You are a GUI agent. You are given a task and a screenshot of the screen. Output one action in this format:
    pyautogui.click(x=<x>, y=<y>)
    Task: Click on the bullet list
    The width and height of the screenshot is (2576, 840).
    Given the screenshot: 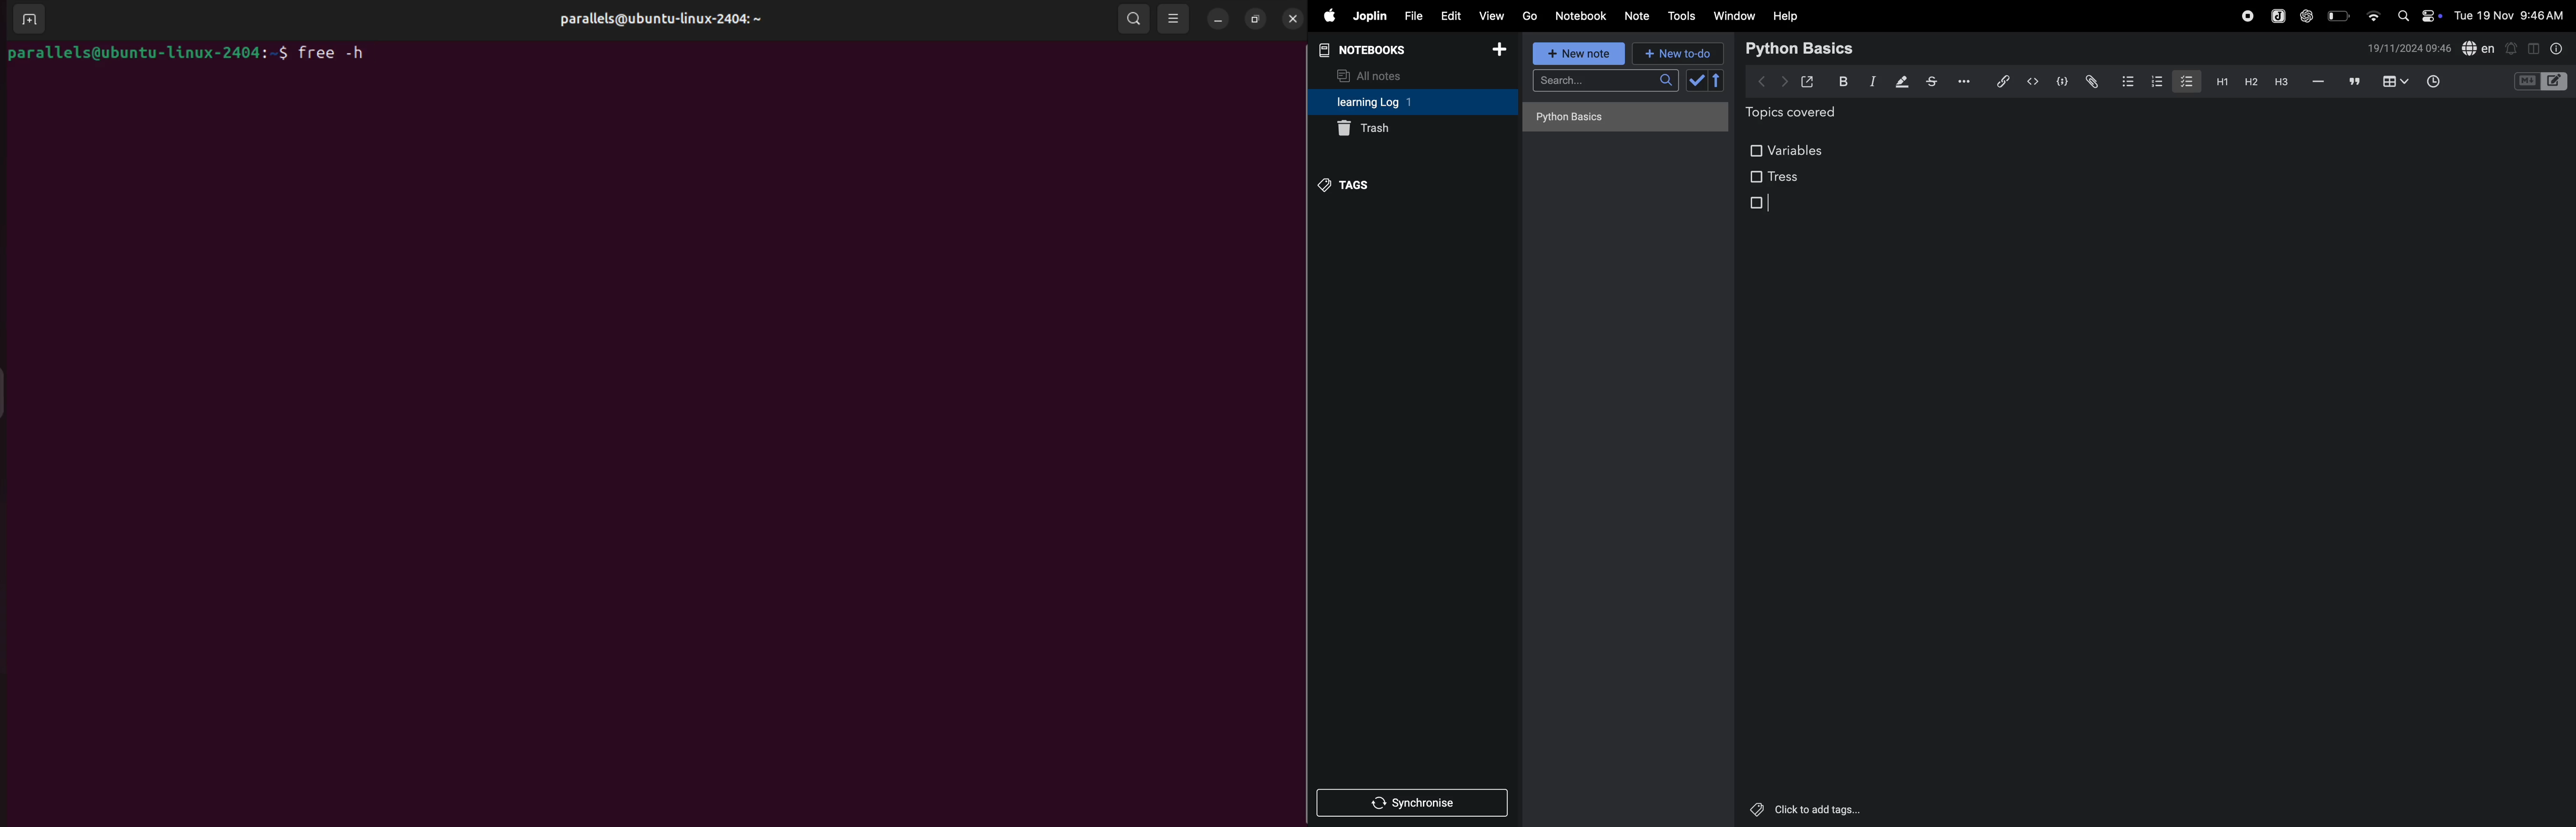 What is the action you would take?
    pyautogui.click(x=2127, y=79)
    